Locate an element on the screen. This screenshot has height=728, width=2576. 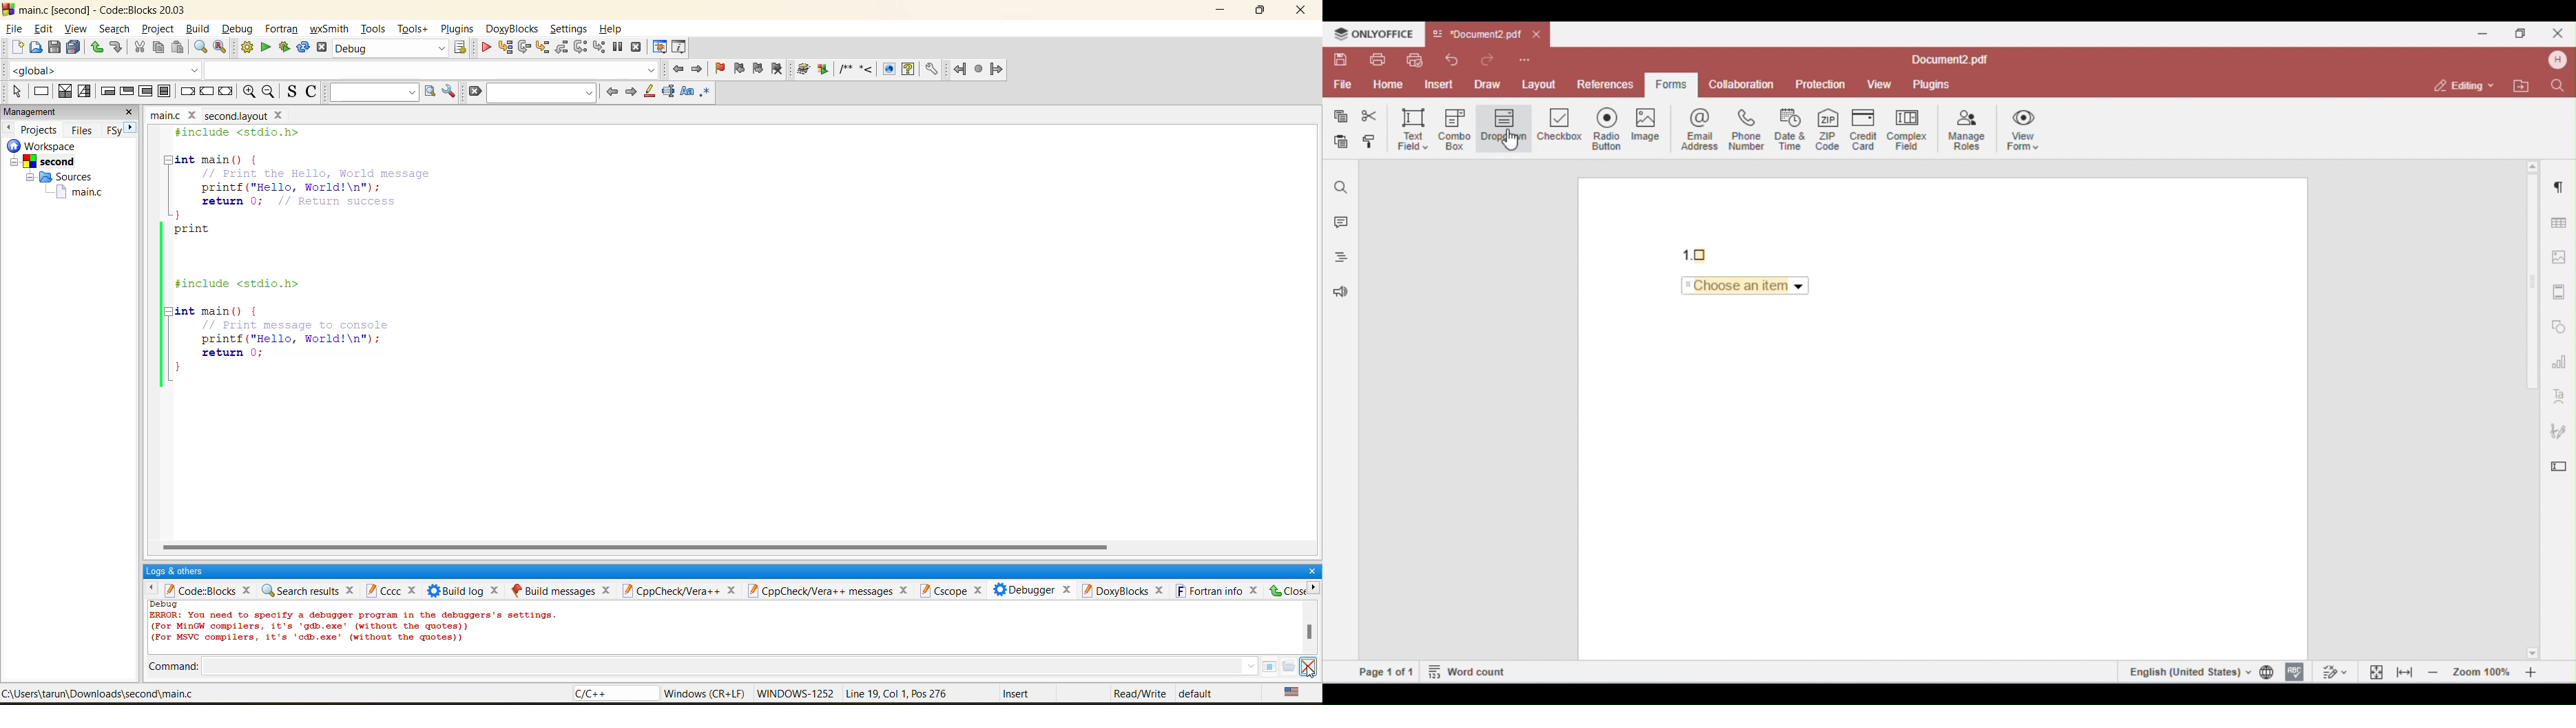
debug is located at coordinates (239, 31).